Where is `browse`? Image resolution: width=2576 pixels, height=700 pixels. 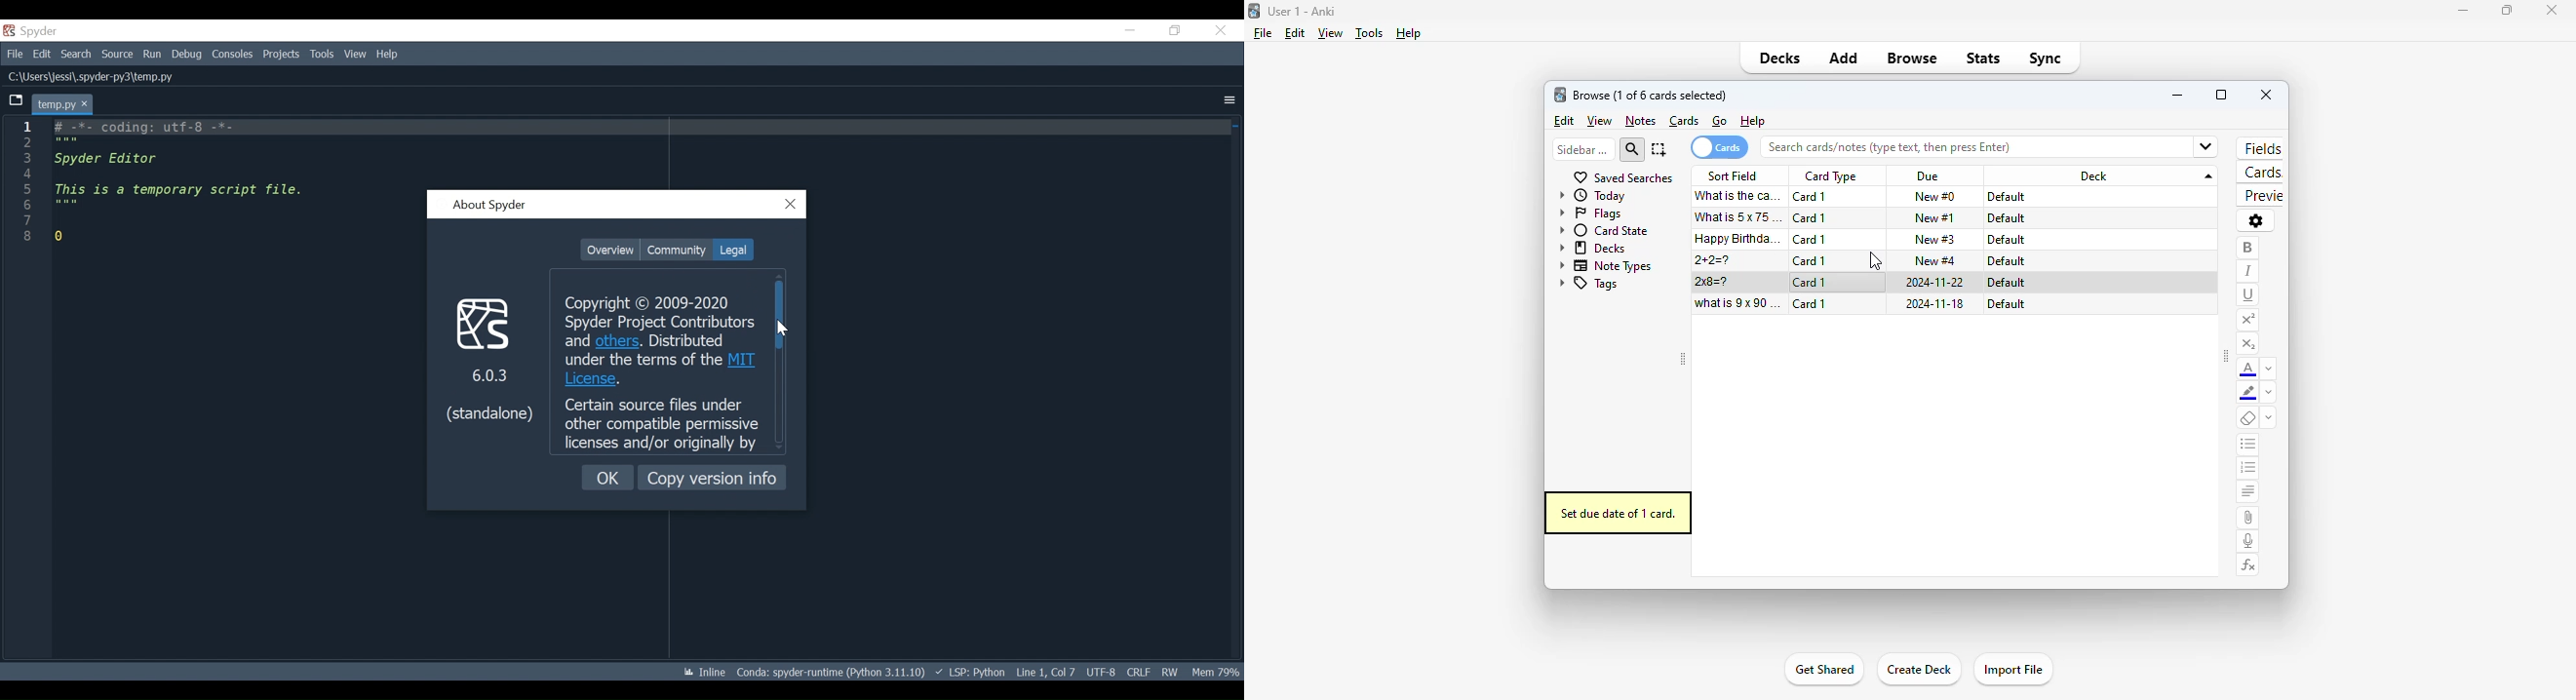
browse is located at coordinates (1913, 59).